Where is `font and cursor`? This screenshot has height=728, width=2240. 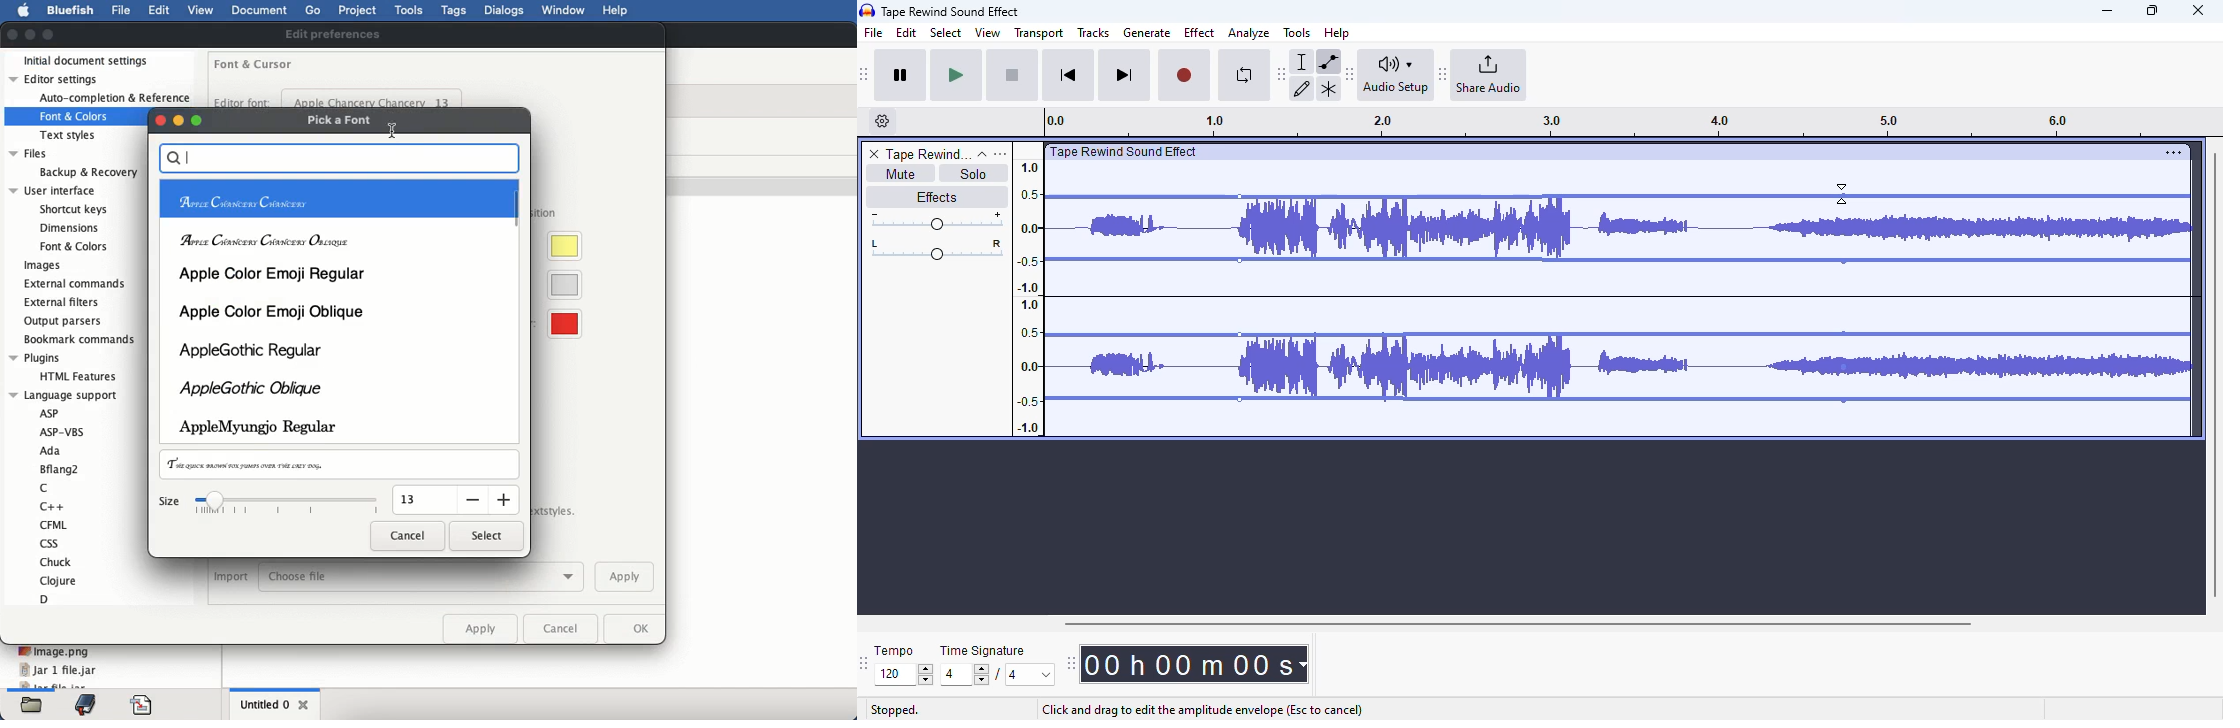
font and cursor is located at coordinates (254, 63).